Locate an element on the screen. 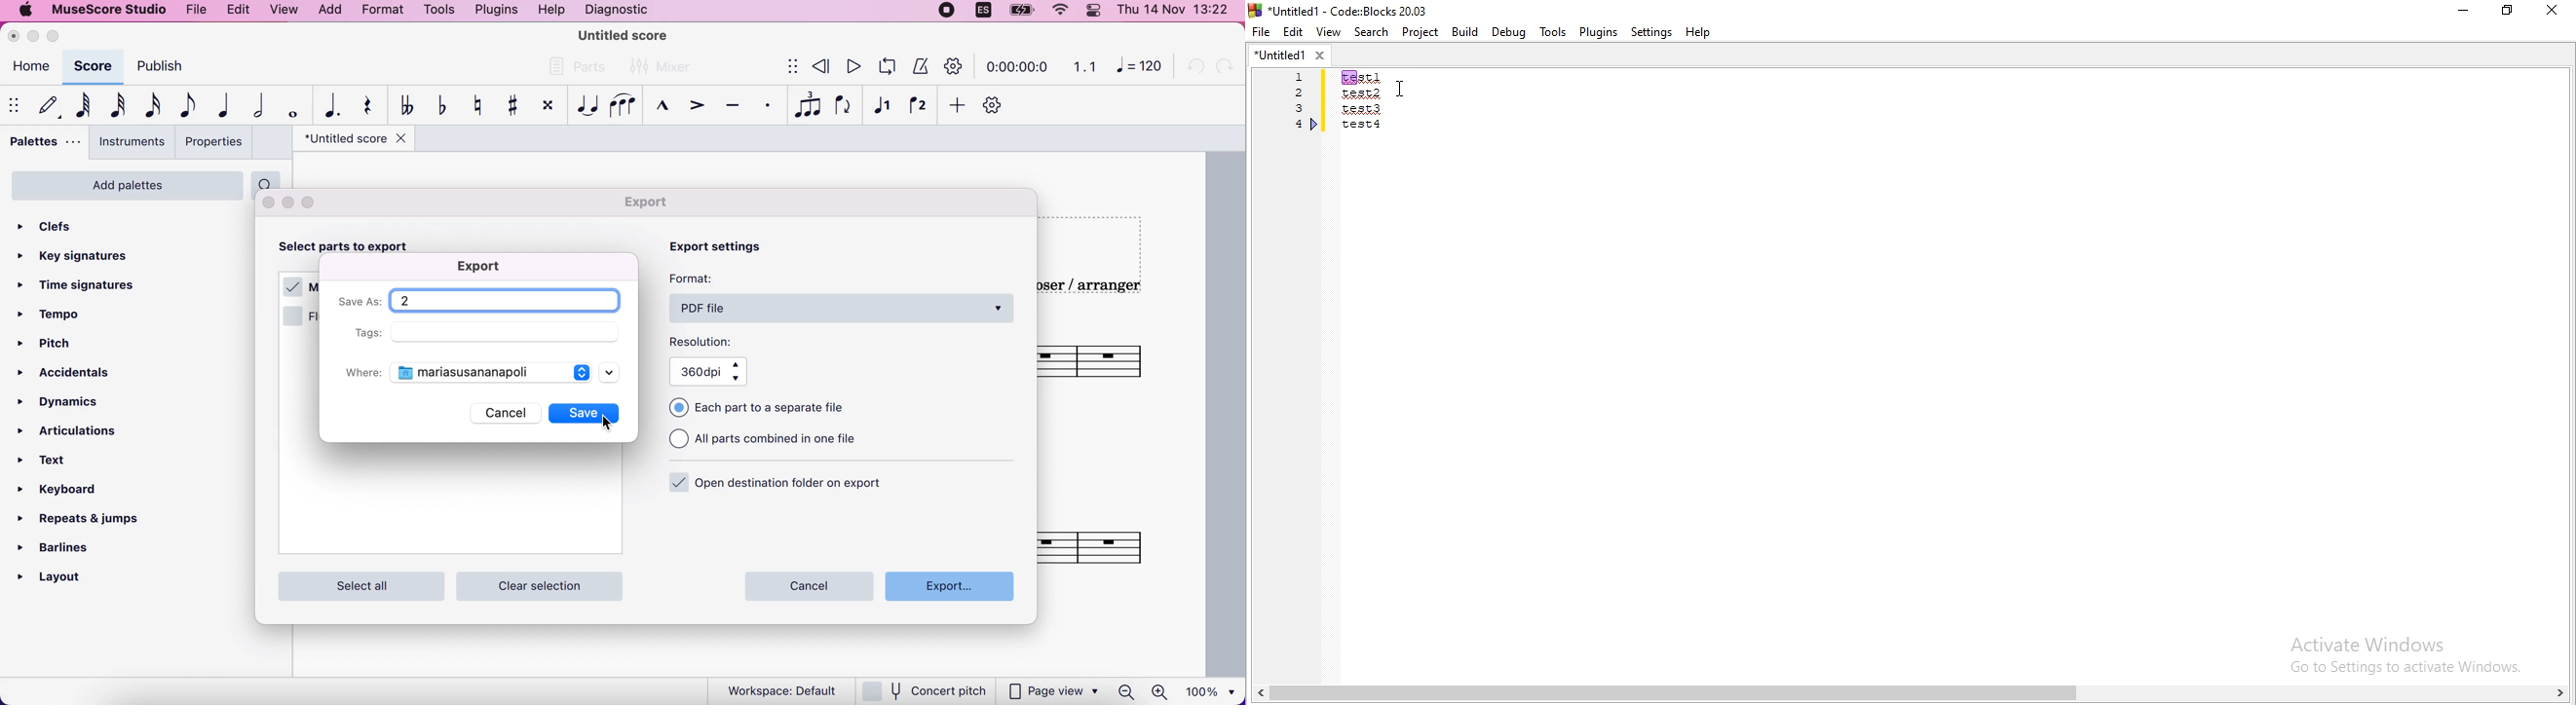 This screenshot has height=728, width=2576. diagnostic is located at coordinates (619, 8).